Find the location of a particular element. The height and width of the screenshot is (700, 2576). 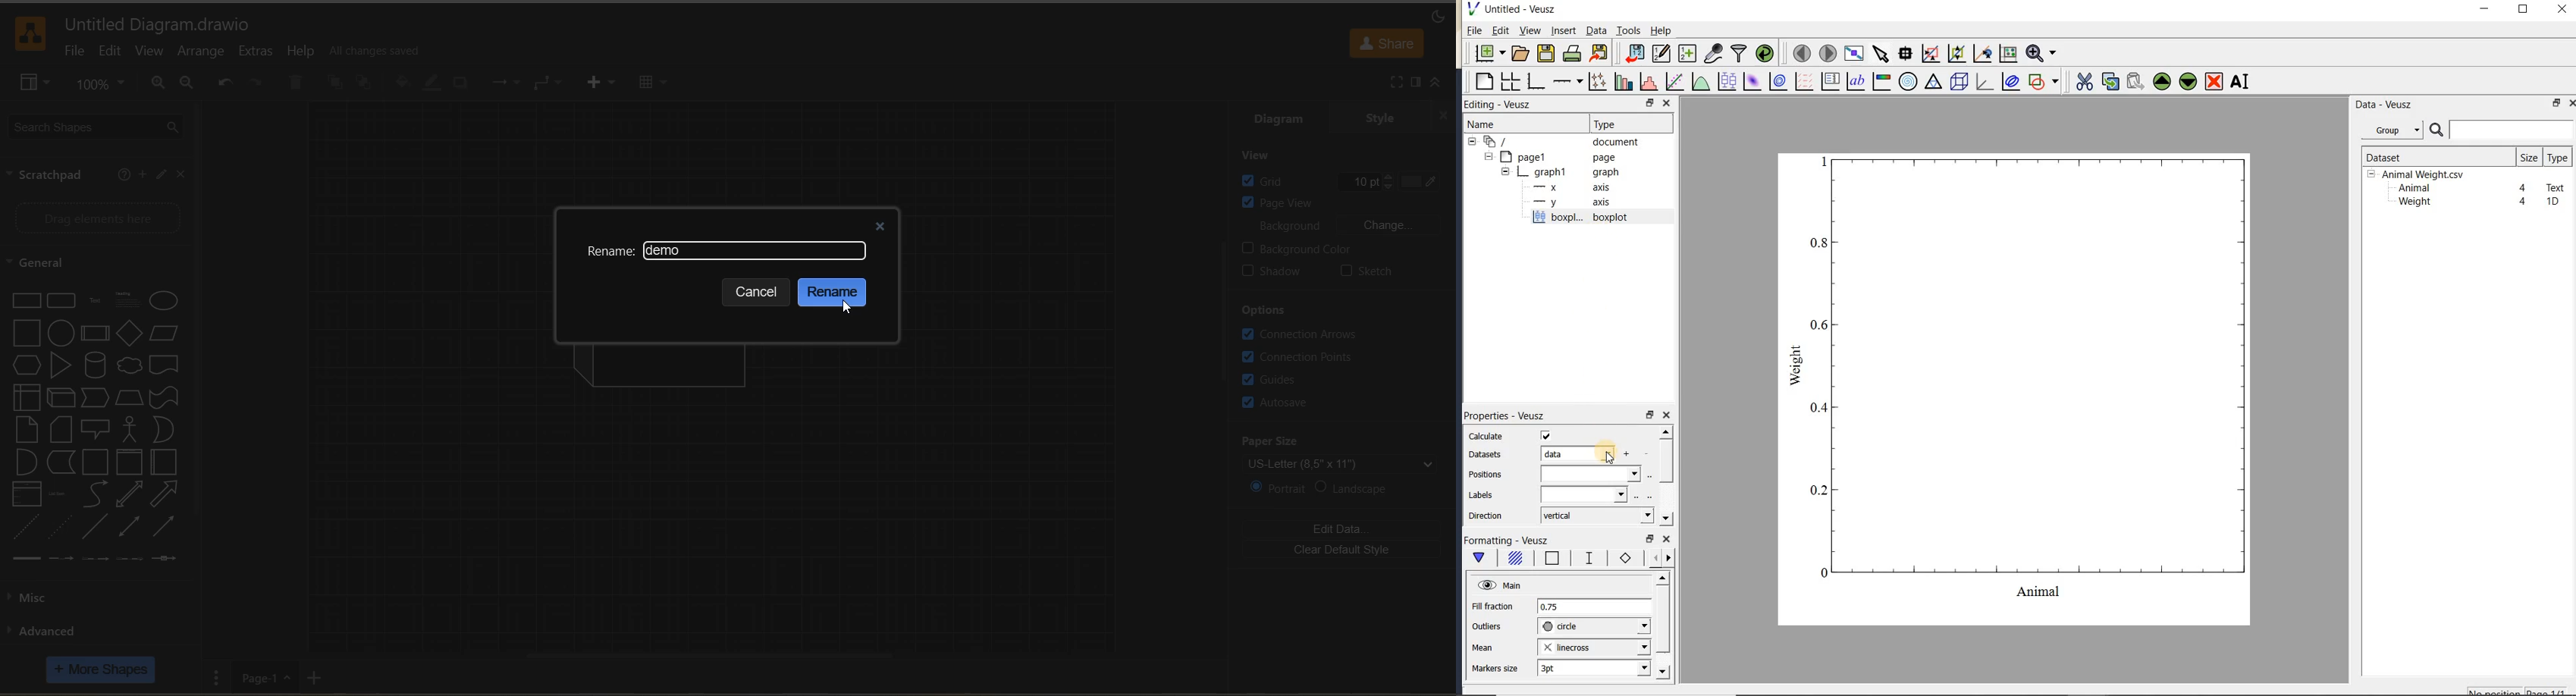

close is located at coordinates (1667, 416).